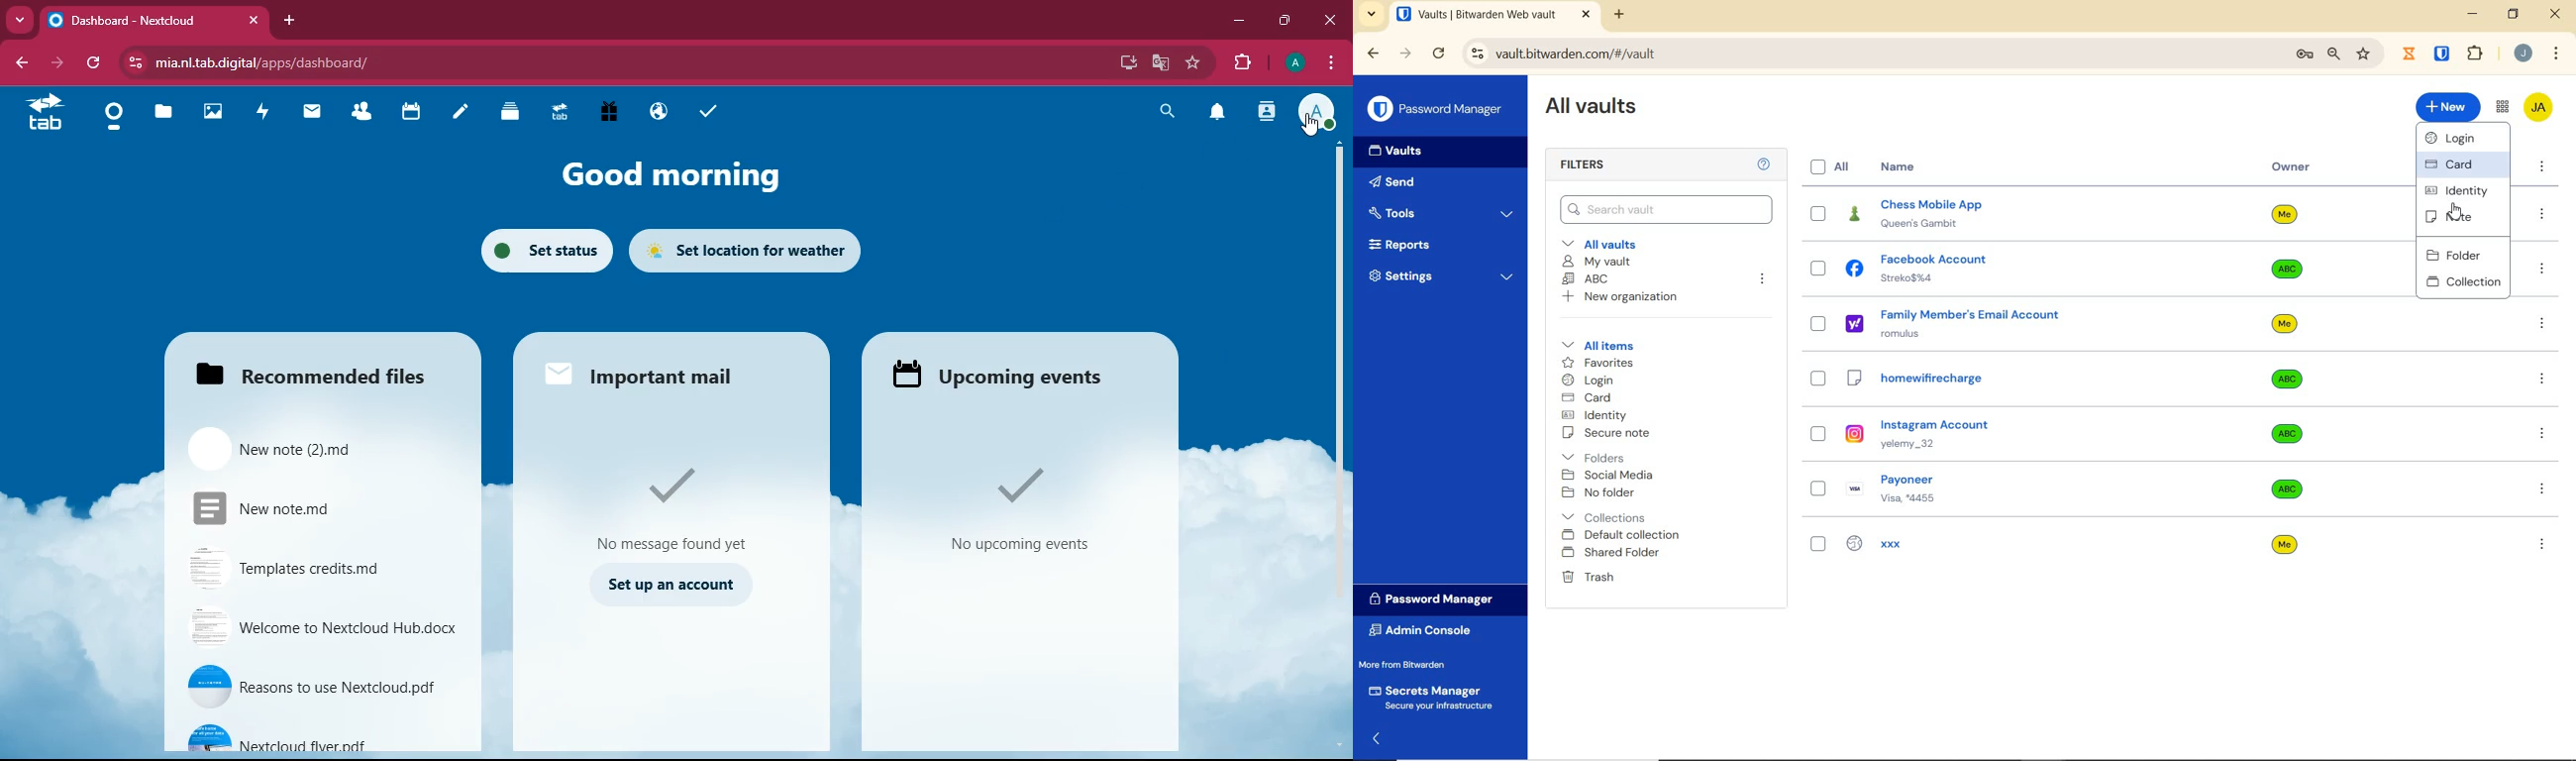  What do you see at coordinates (1436, 598) in the screenshot?
I see `Password Manager` at bounding box center [1436, 598].